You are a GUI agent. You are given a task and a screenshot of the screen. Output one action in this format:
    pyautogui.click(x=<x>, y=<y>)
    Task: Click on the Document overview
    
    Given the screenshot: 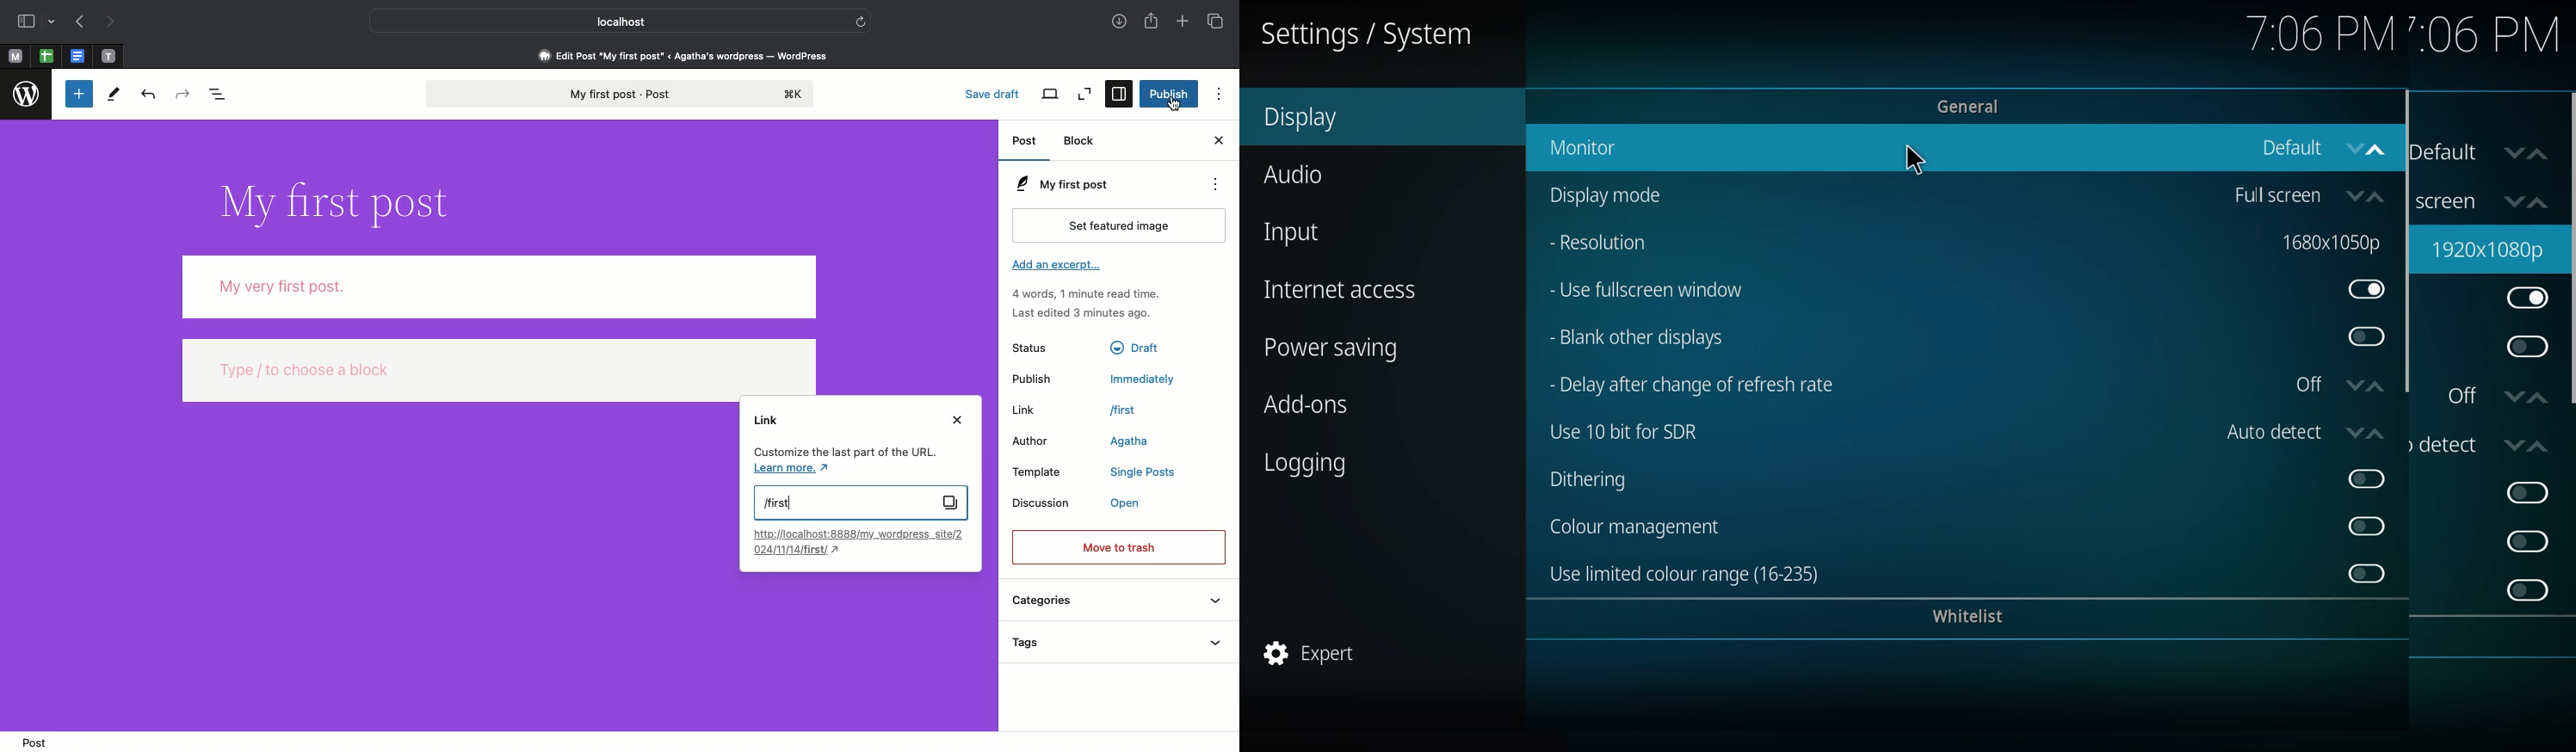 What is the action you would take?
    pyautogui.click(x=221, y=92)
    